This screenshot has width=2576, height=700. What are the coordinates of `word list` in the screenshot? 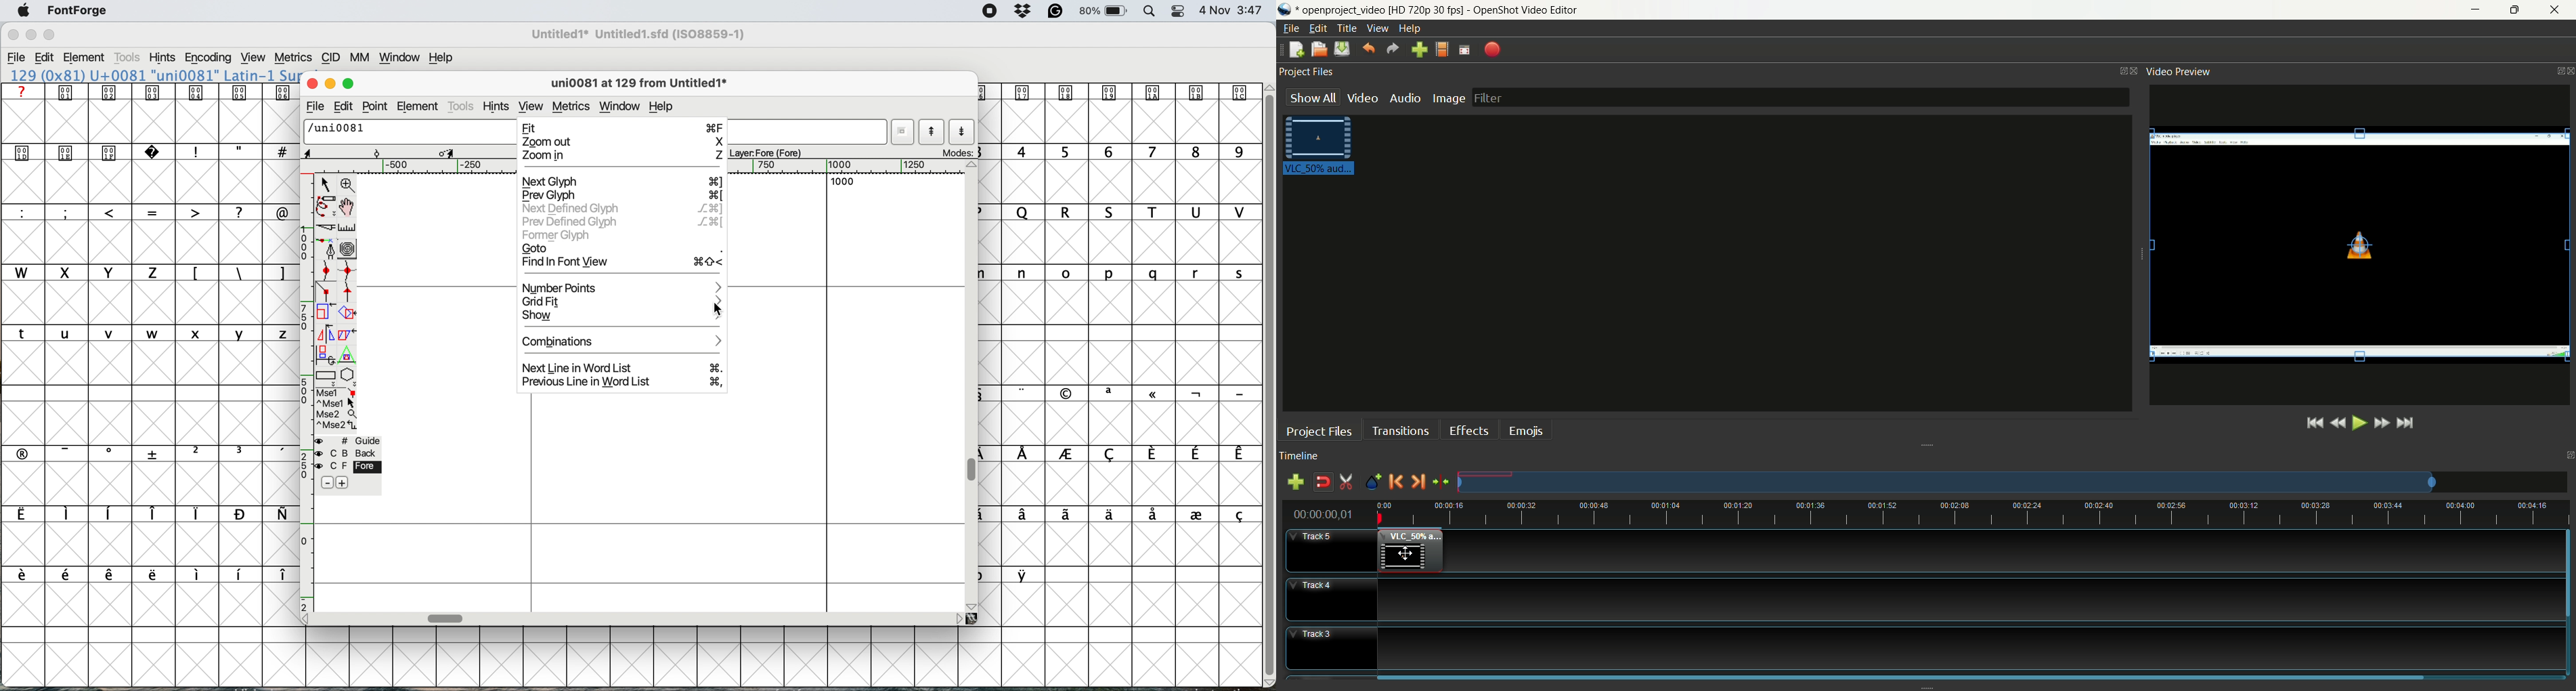 It's located at (904, 132).